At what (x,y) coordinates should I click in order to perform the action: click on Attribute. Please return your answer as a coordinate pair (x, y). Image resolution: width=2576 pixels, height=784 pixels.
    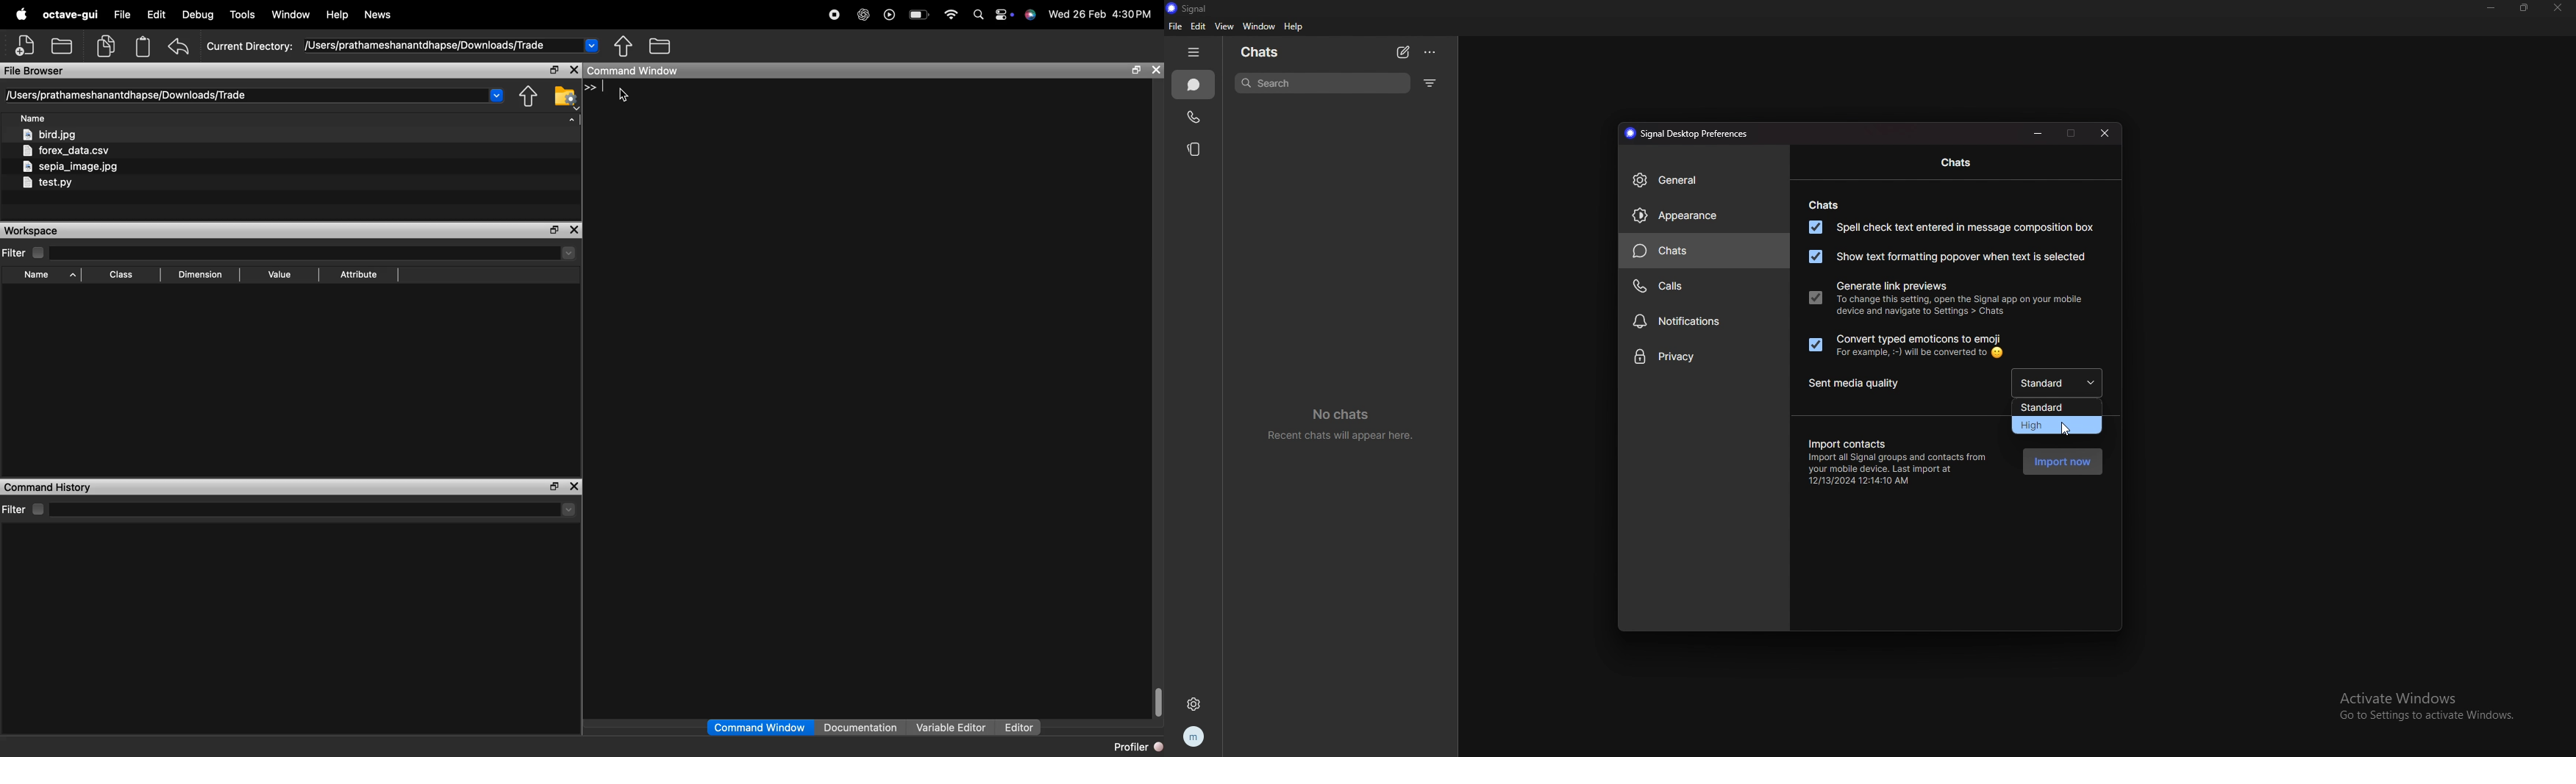
    Looking at the image, I should click on (359, 275).